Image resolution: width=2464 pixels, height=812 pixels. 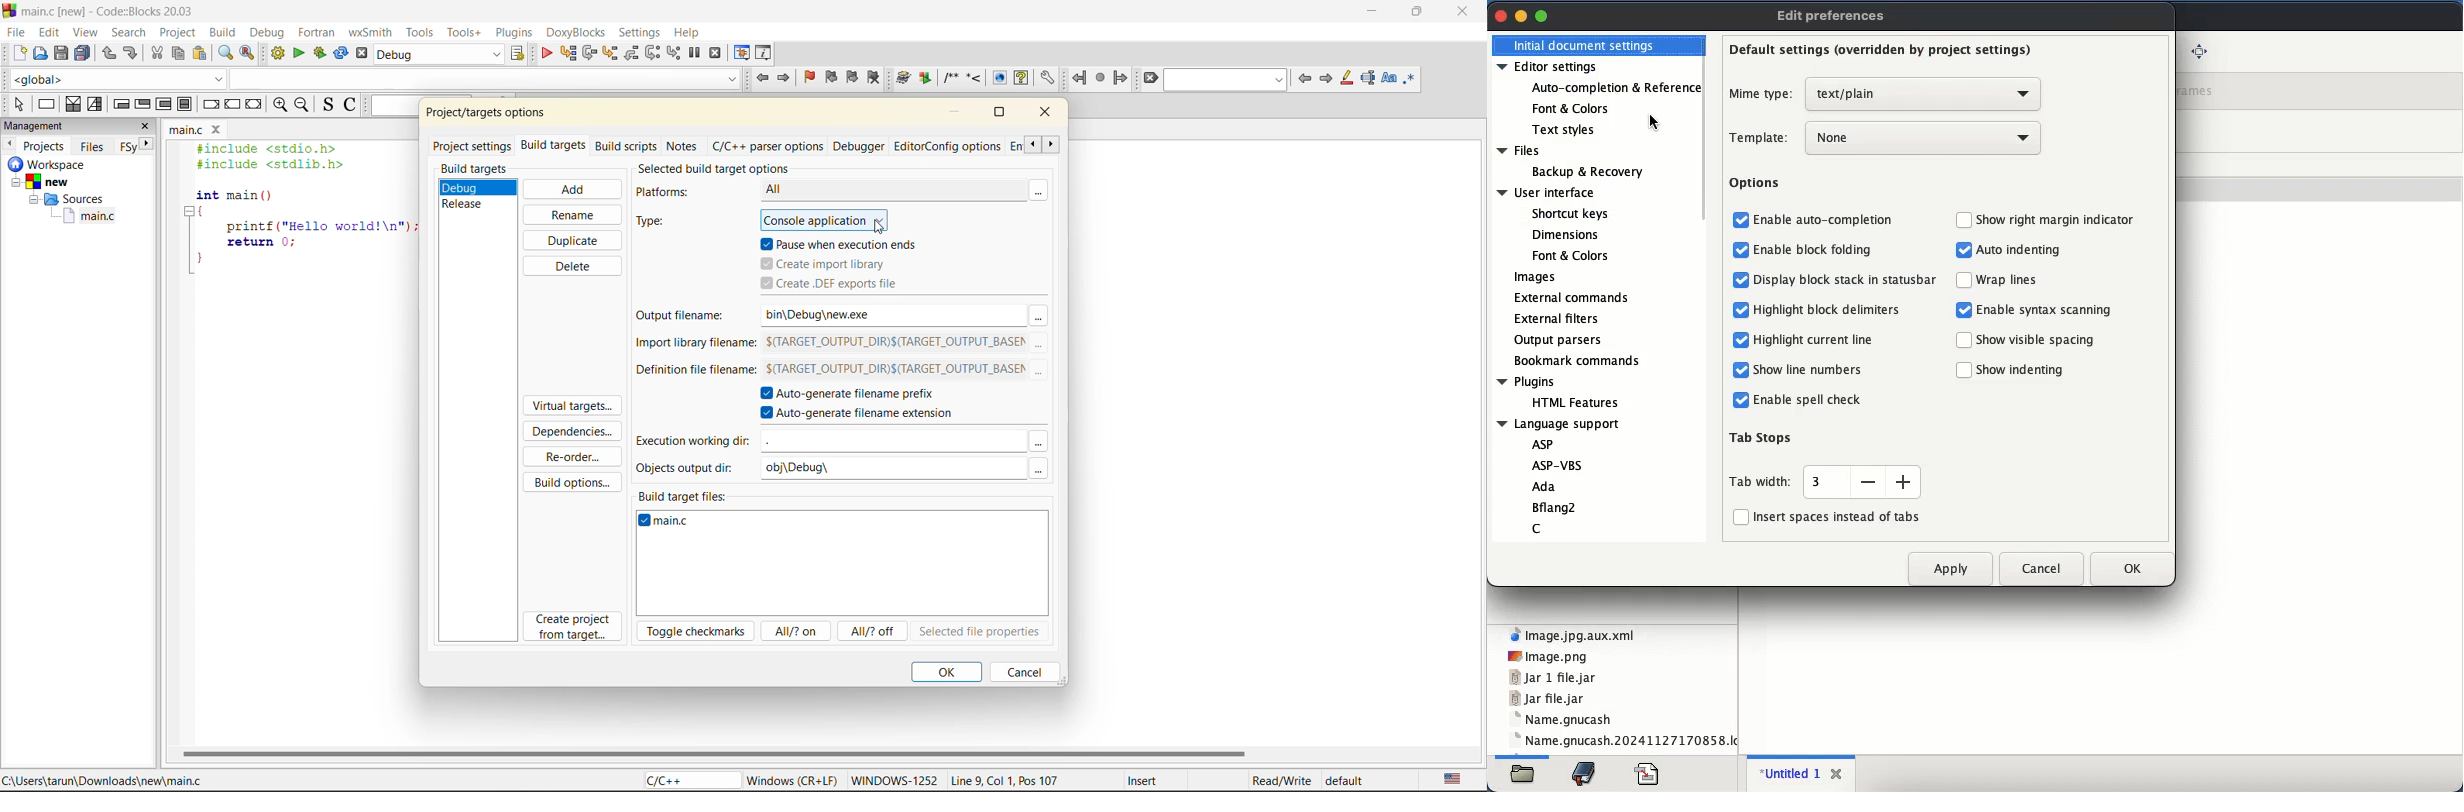 What do you see at coordinates (1739, 401) in the screenshot?
I see `checkbox` at bounding box center [1739, 401].